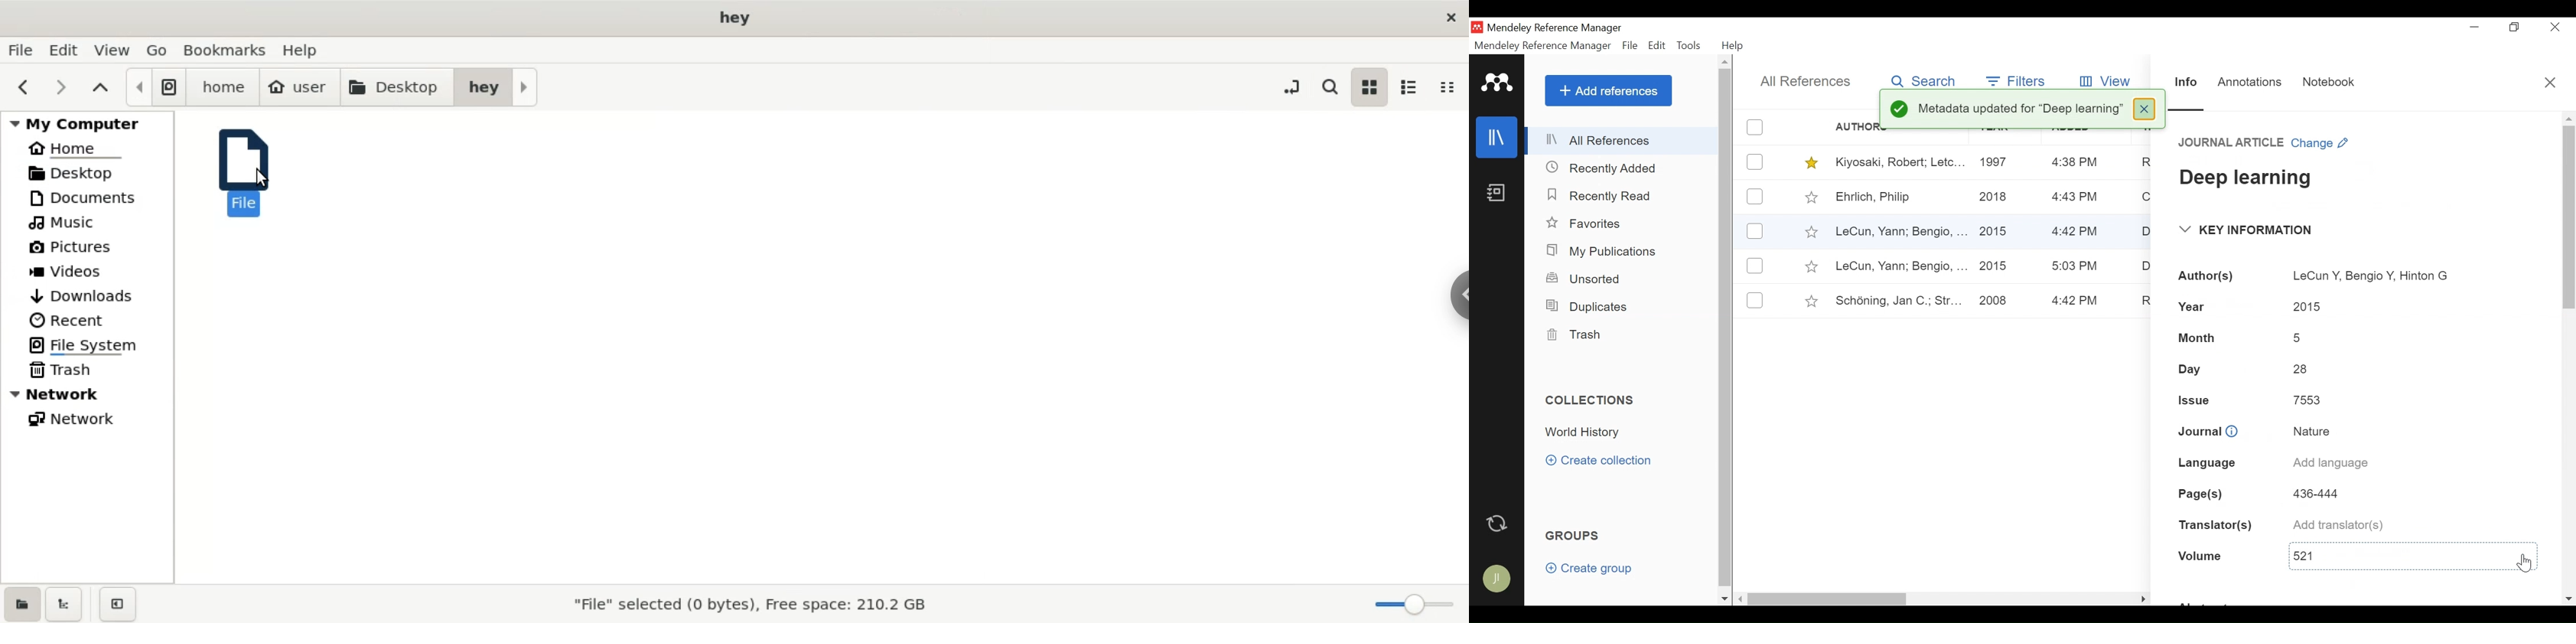 The image size is (2576, 644). What do you see at coordinates (2075, 163) in the screenshot?
I see `Time` at bounding box center [2075, 163].